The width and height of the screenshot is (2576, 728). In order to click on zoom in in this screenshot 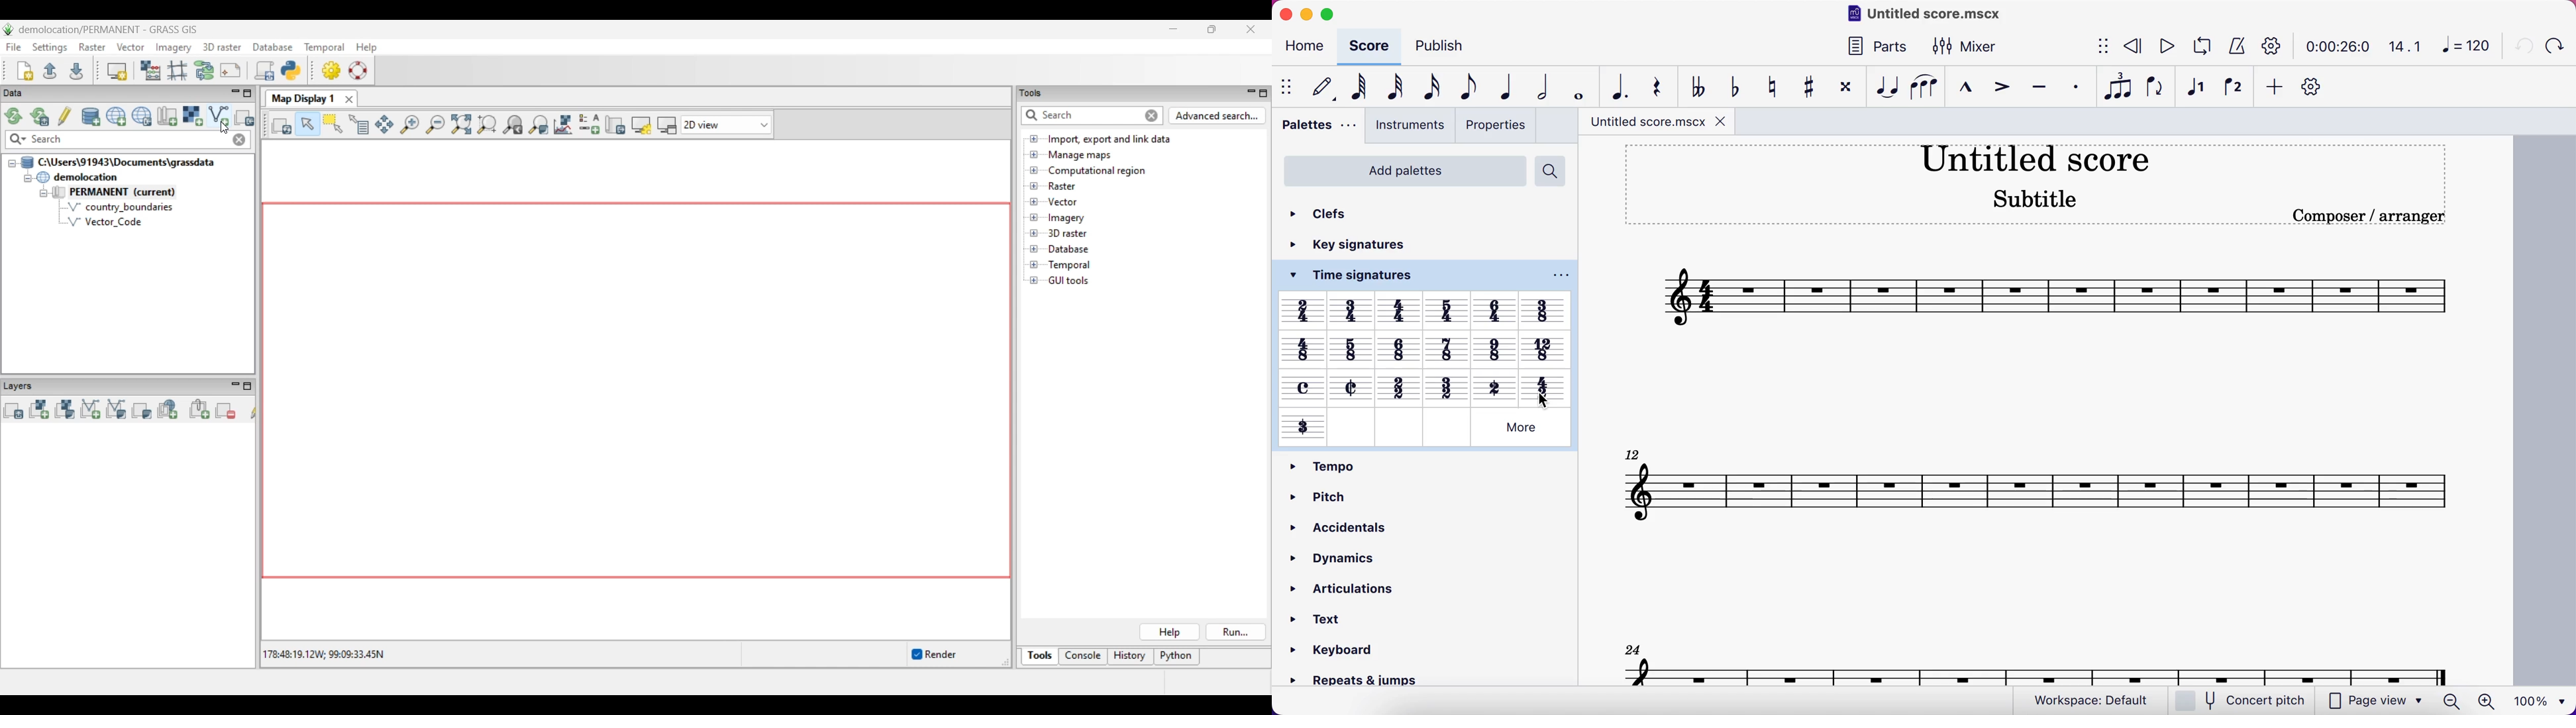, I will do `click(2492, 701)`.